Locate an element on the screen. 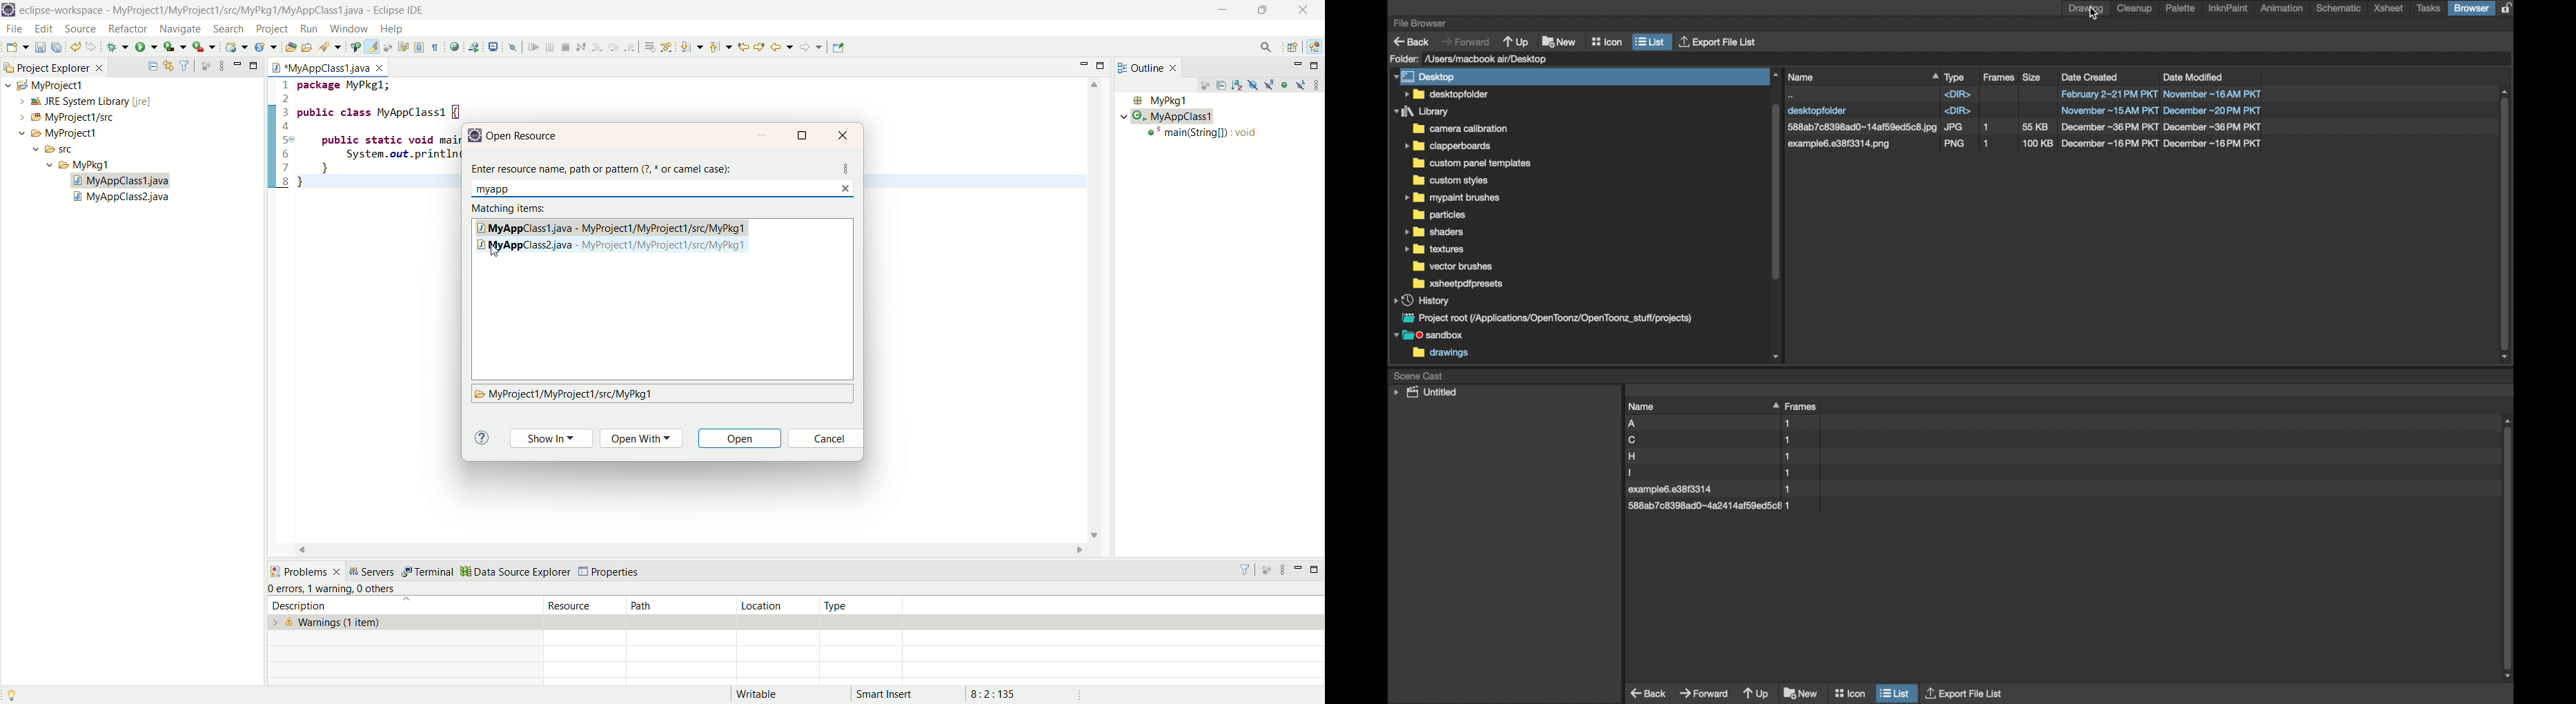  edit is located at coordinates (43, 30).